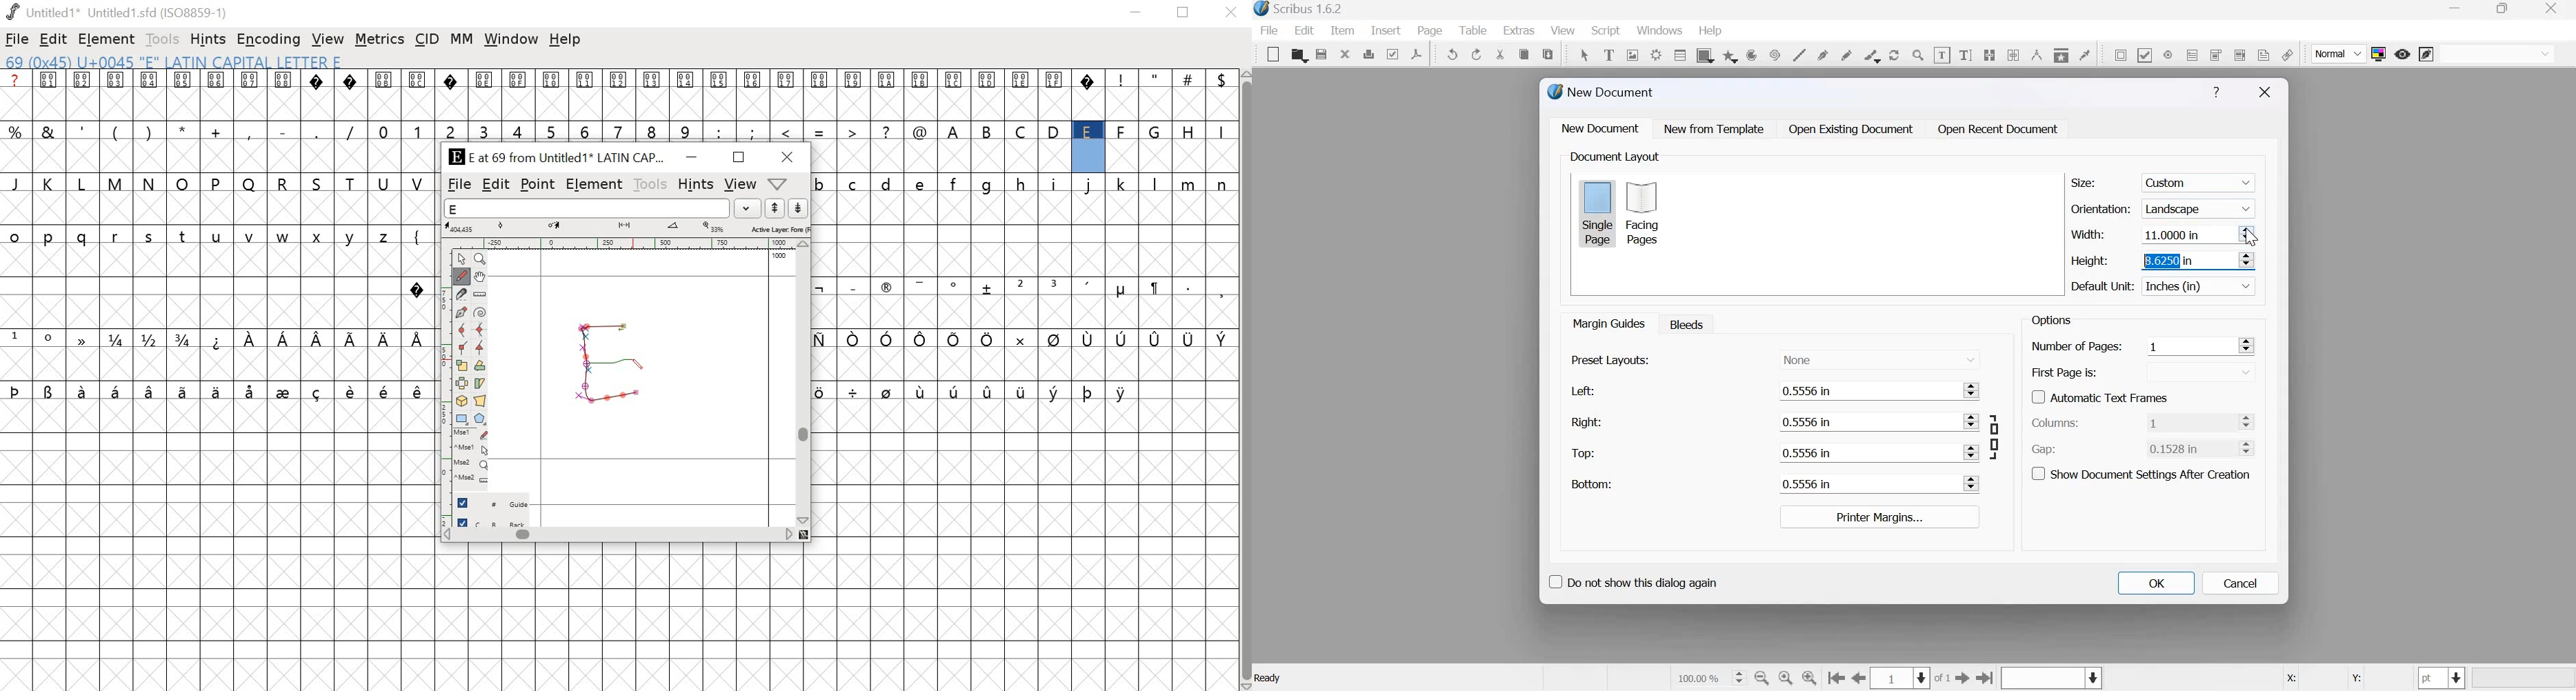 This screenshot has height=700, width=2576. I want to click on empty cells, so click(1026, 545).